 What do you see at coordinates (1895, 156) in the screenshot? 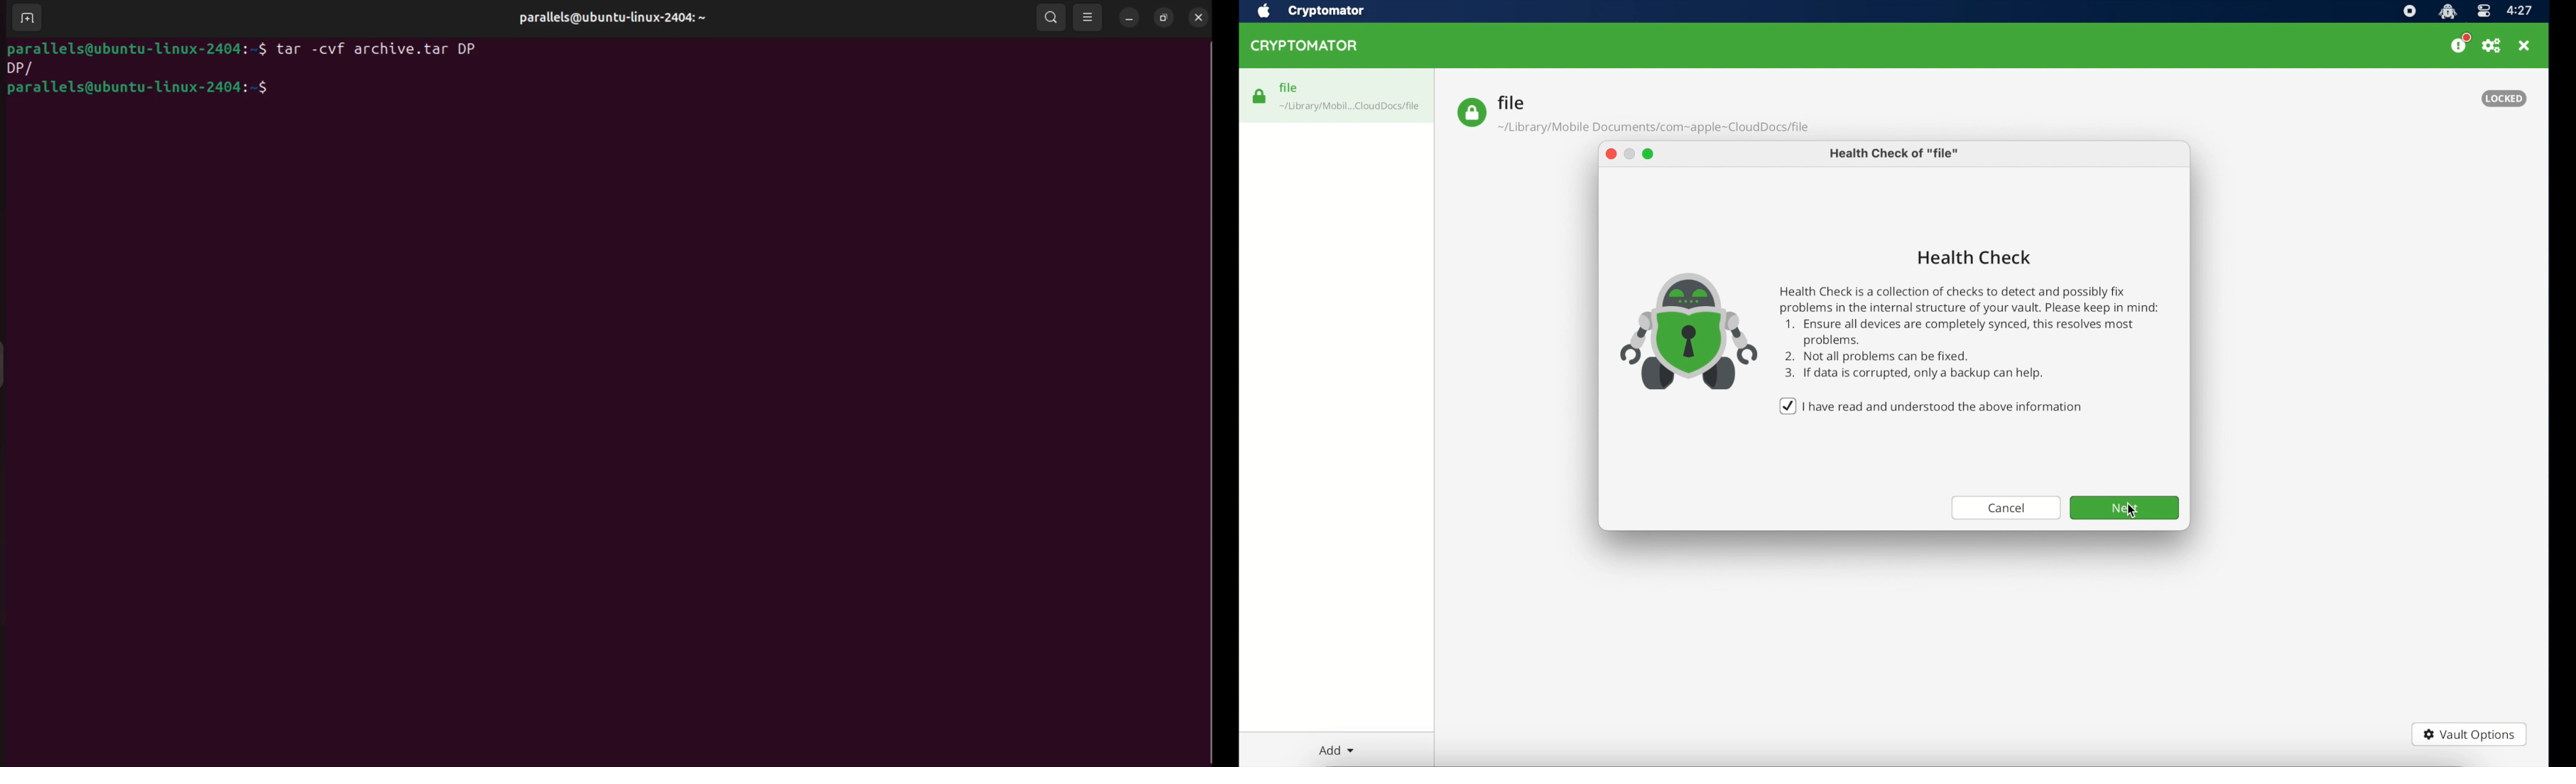
I see `health check of "file"` at bounding box center [1895, 156].